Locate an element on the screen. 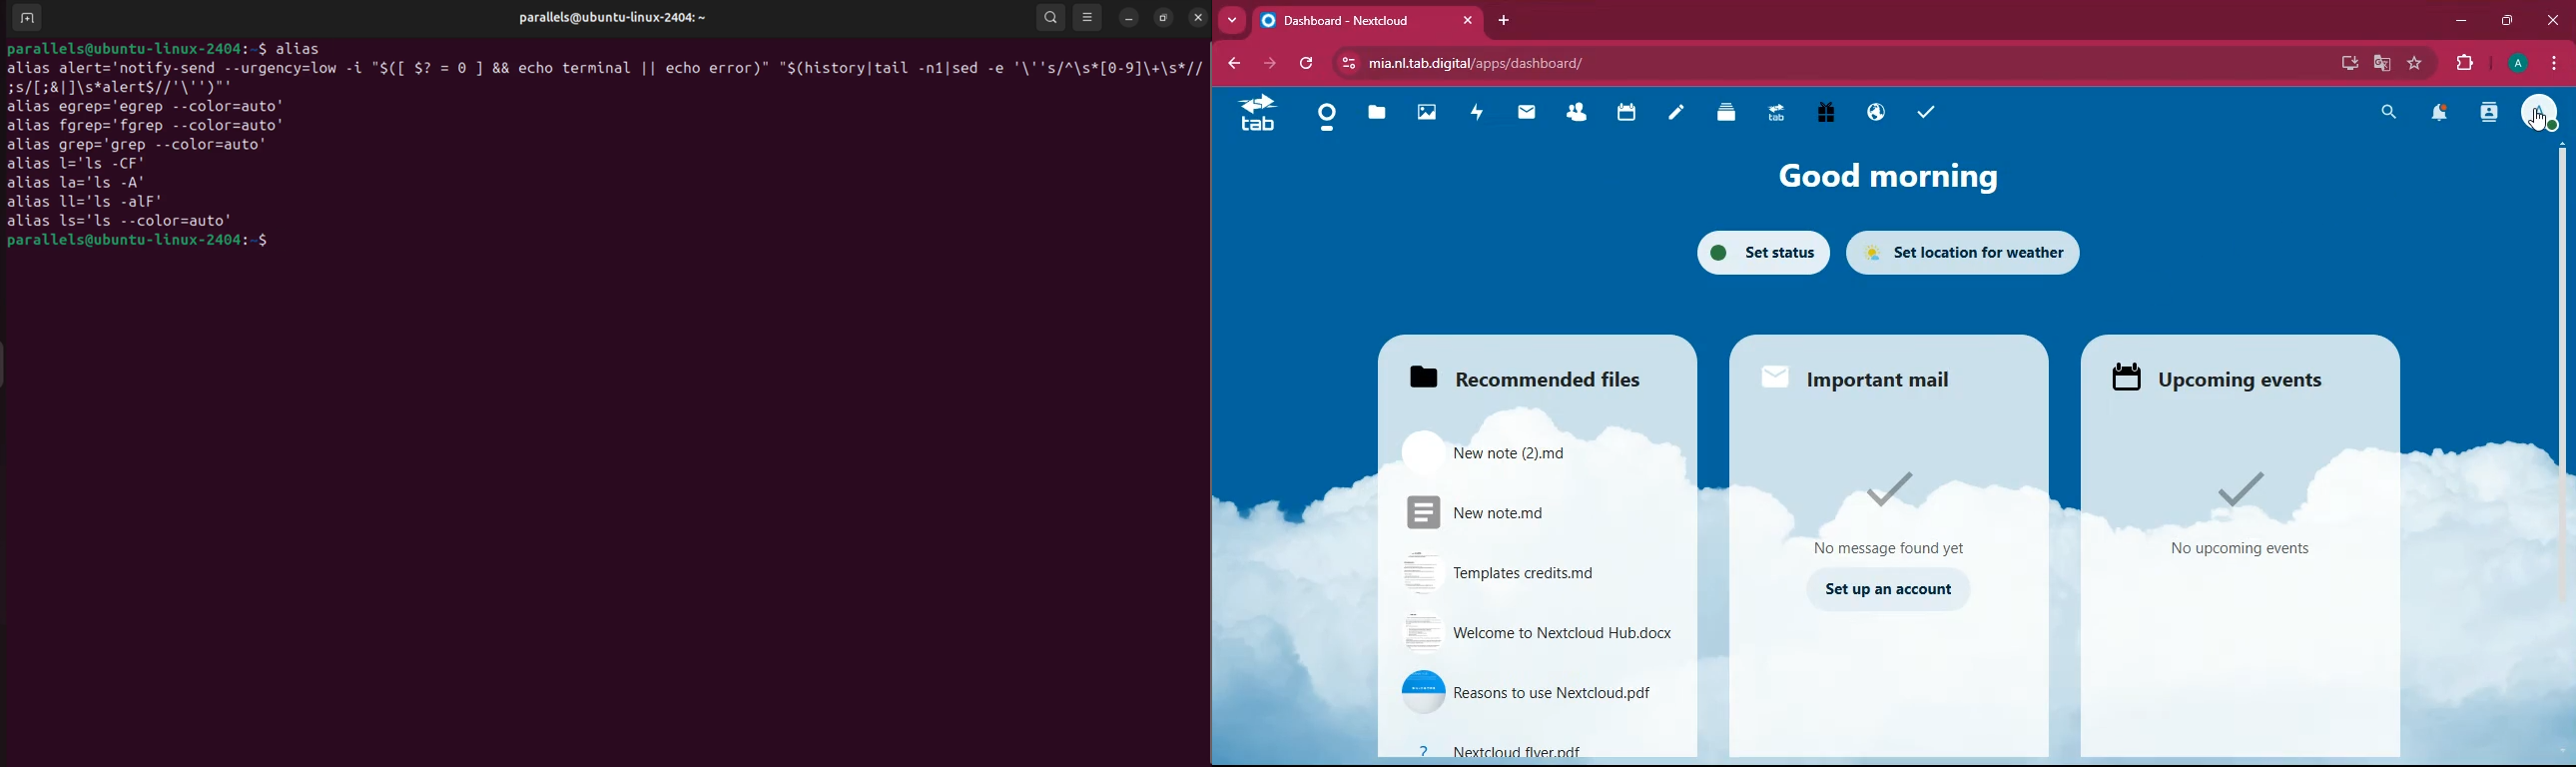  desktop is located at coordinates (2345, 65).